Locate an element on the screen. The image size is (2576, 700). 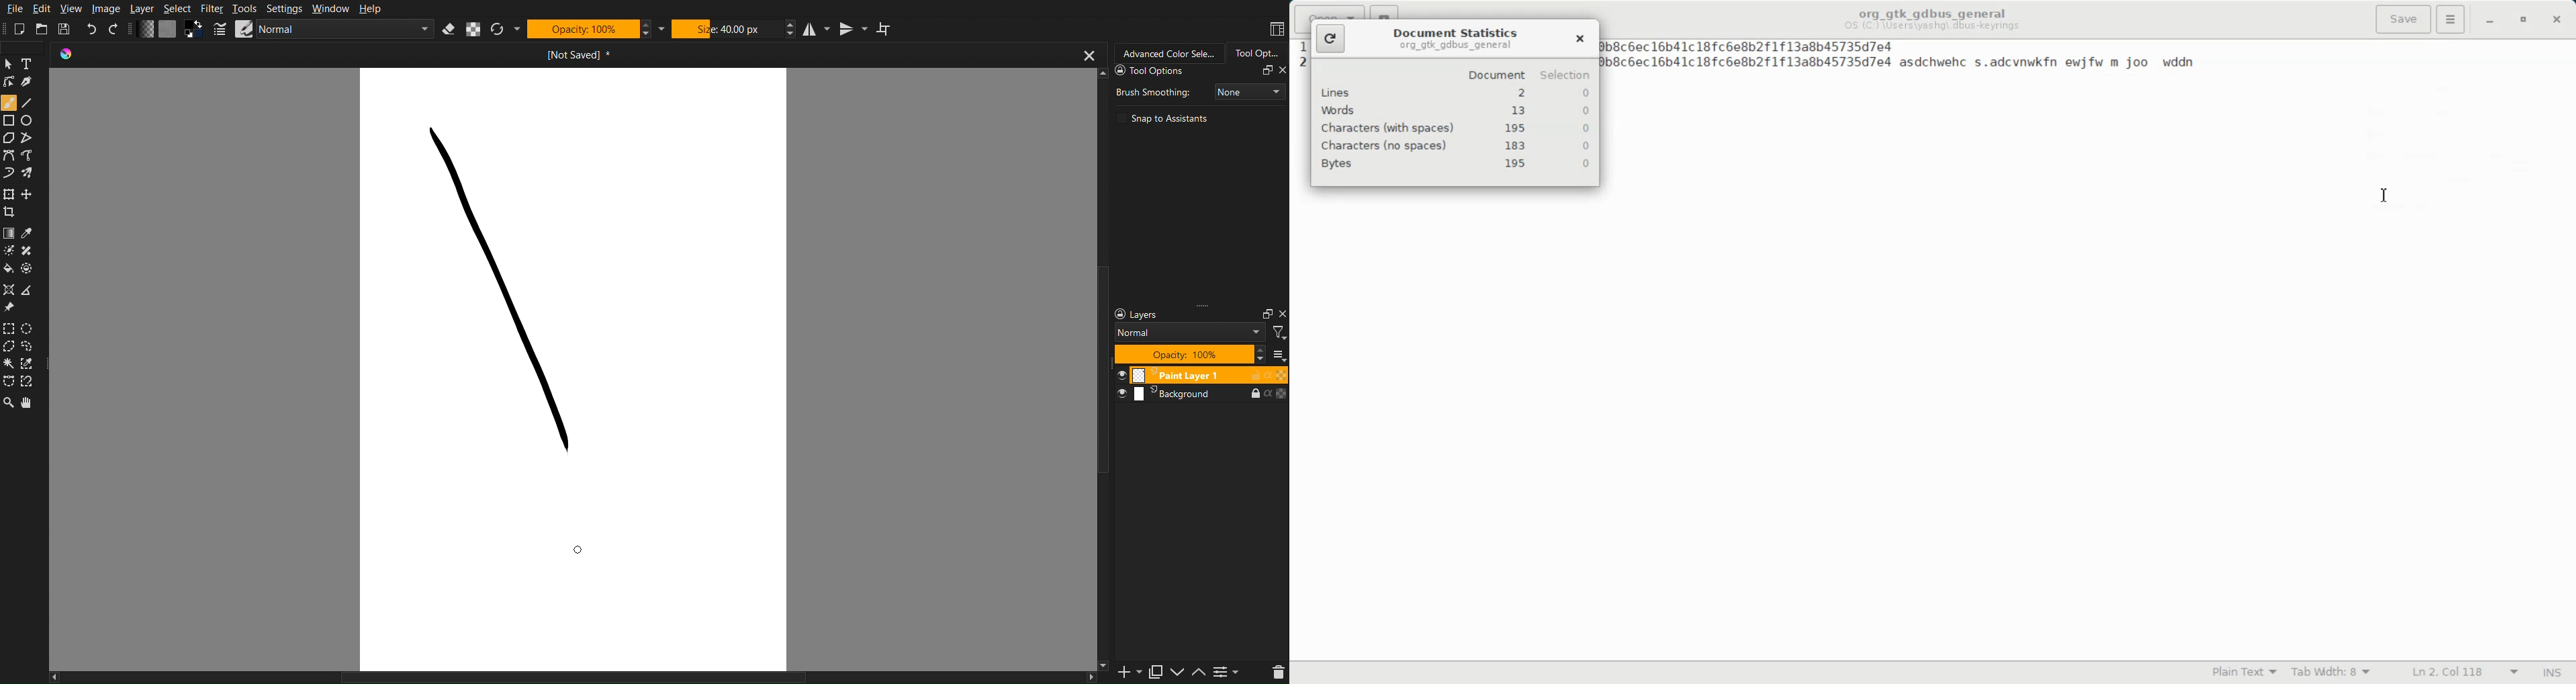
Brush is located at coordinates (31, 174).